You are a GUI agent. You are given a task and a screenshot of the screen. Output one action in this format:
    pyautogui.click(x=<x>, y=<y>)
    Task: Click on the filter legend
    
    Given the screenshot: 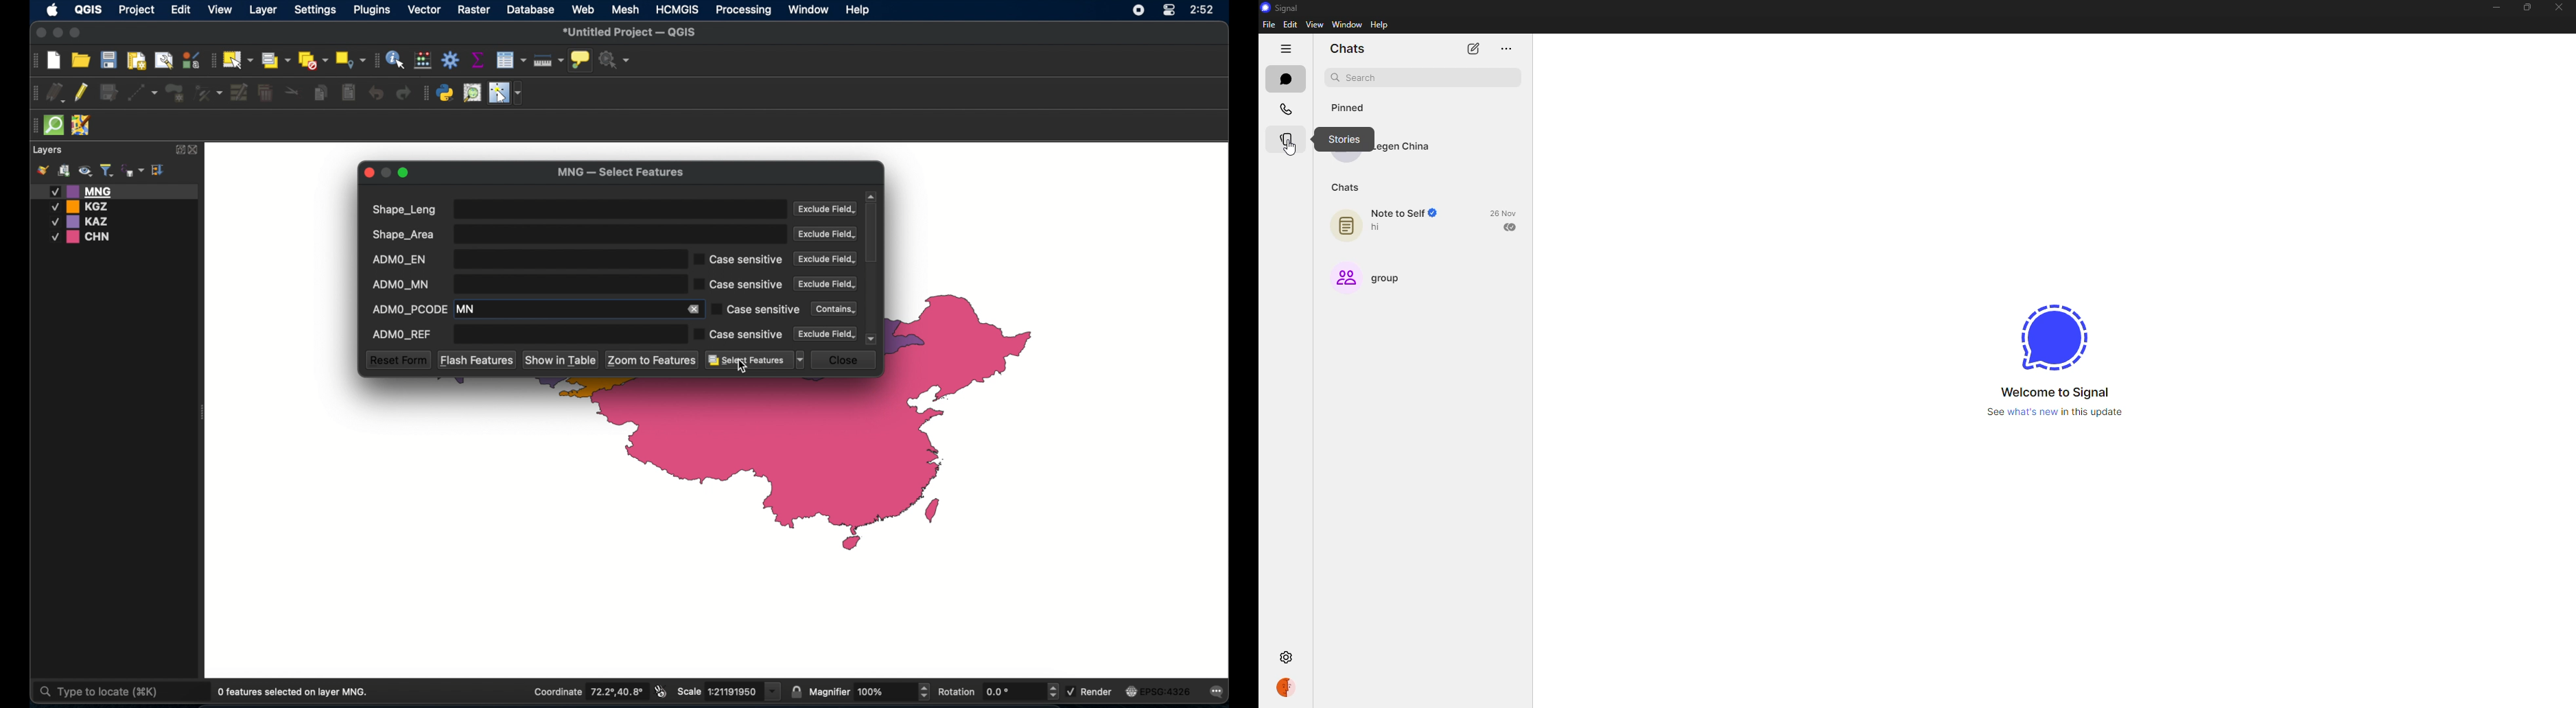 What is the action you would take?
    pyautogui.click(x=106, y=170)
    